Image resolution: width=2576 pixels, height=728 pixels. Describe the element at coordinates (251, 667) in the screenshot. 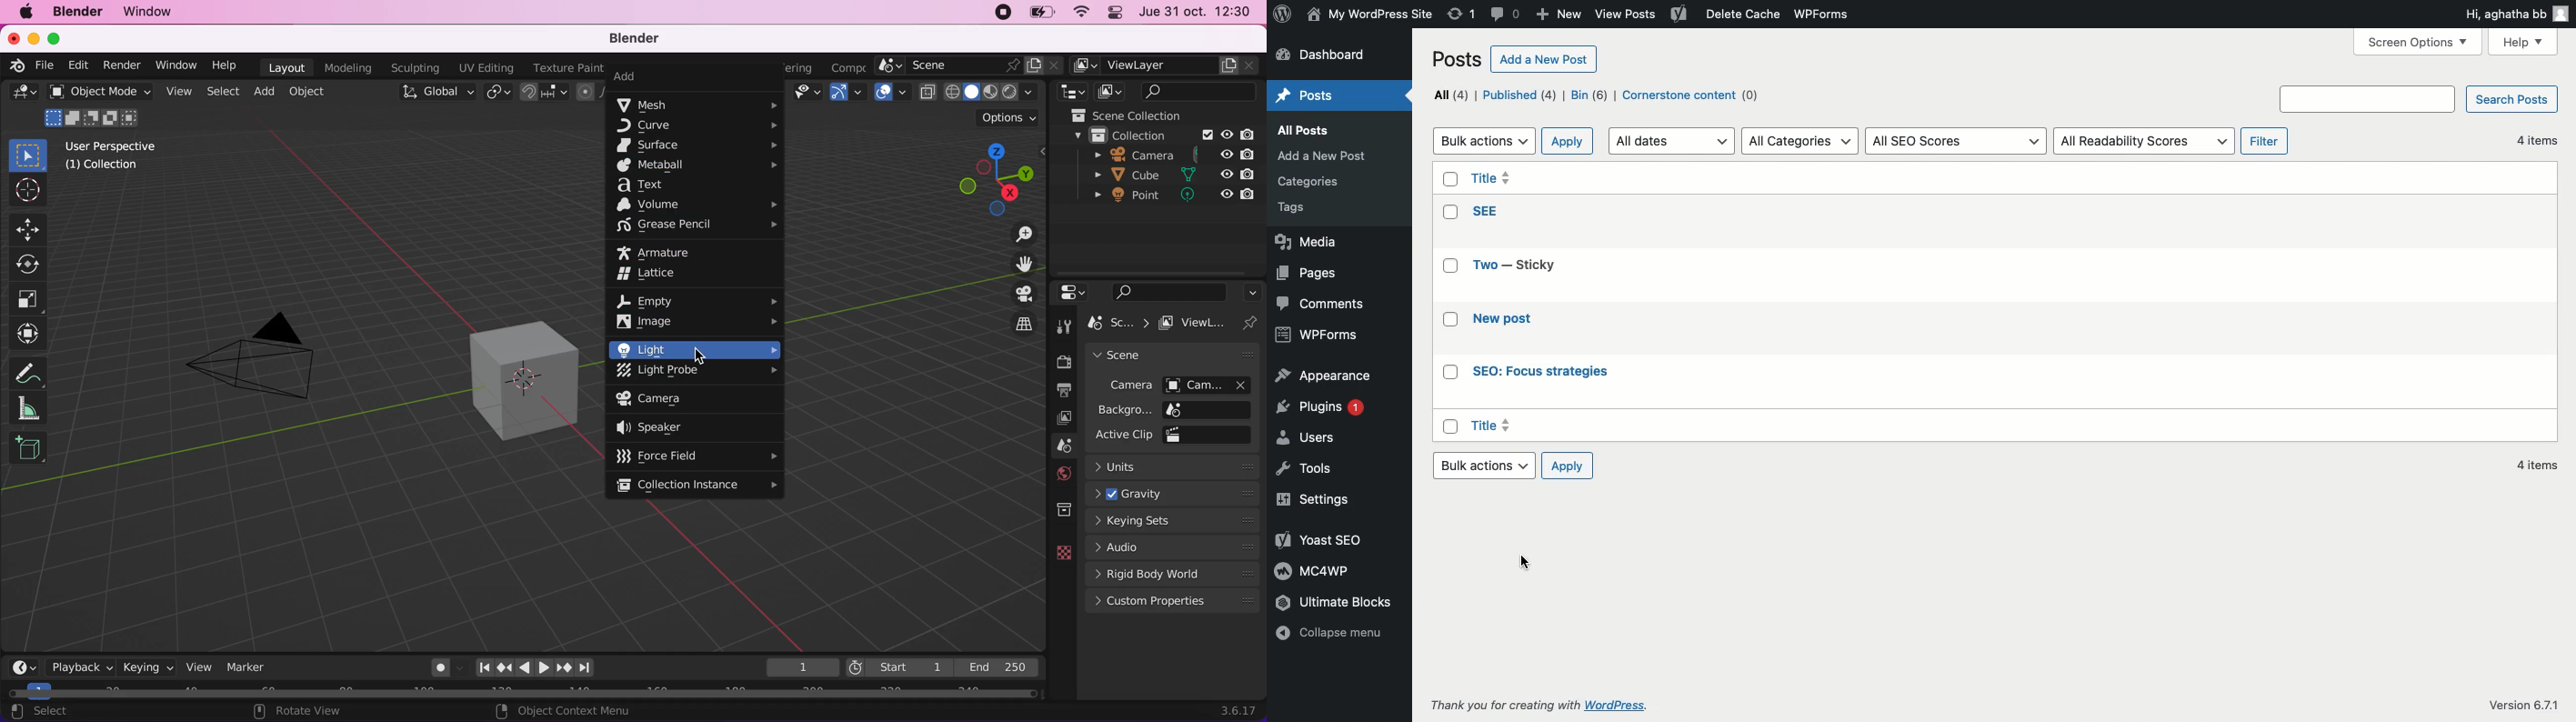

I see `marker` at that location.